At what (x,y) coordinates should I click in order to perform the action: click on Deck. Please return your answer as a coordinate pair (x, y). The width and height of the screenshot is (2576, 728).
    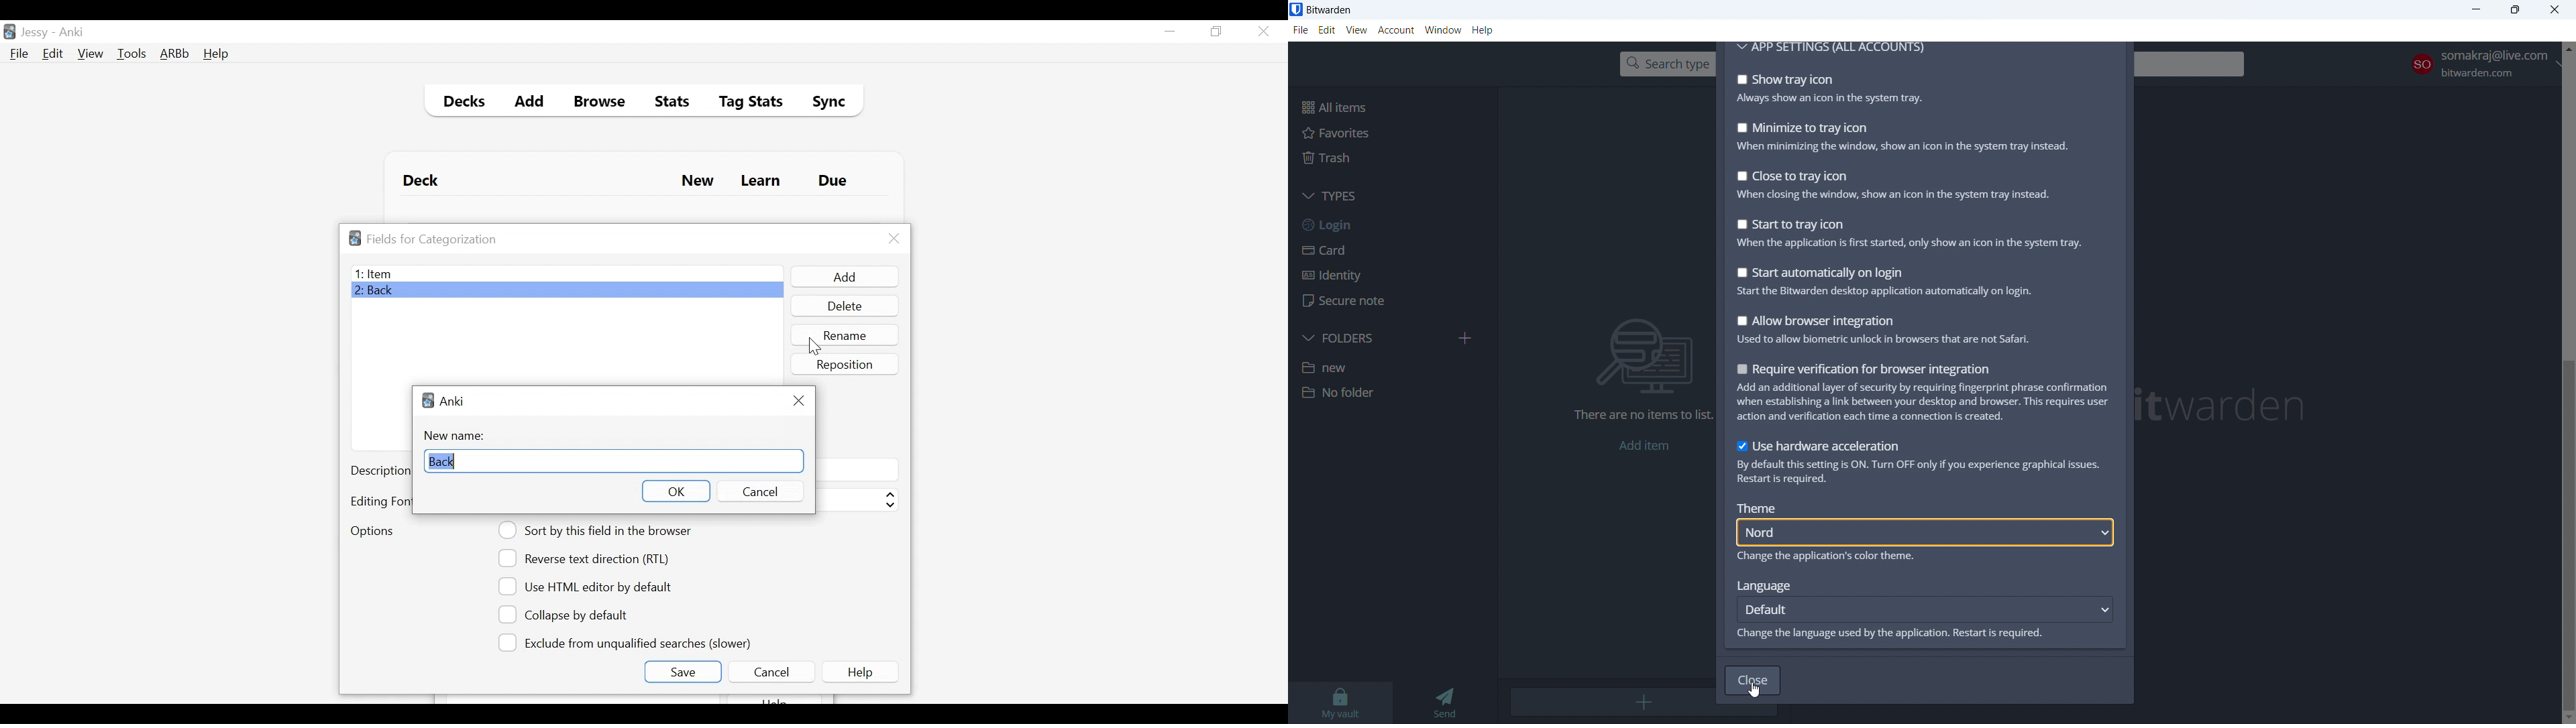
    Looking at the image, I should click on (424, 181).